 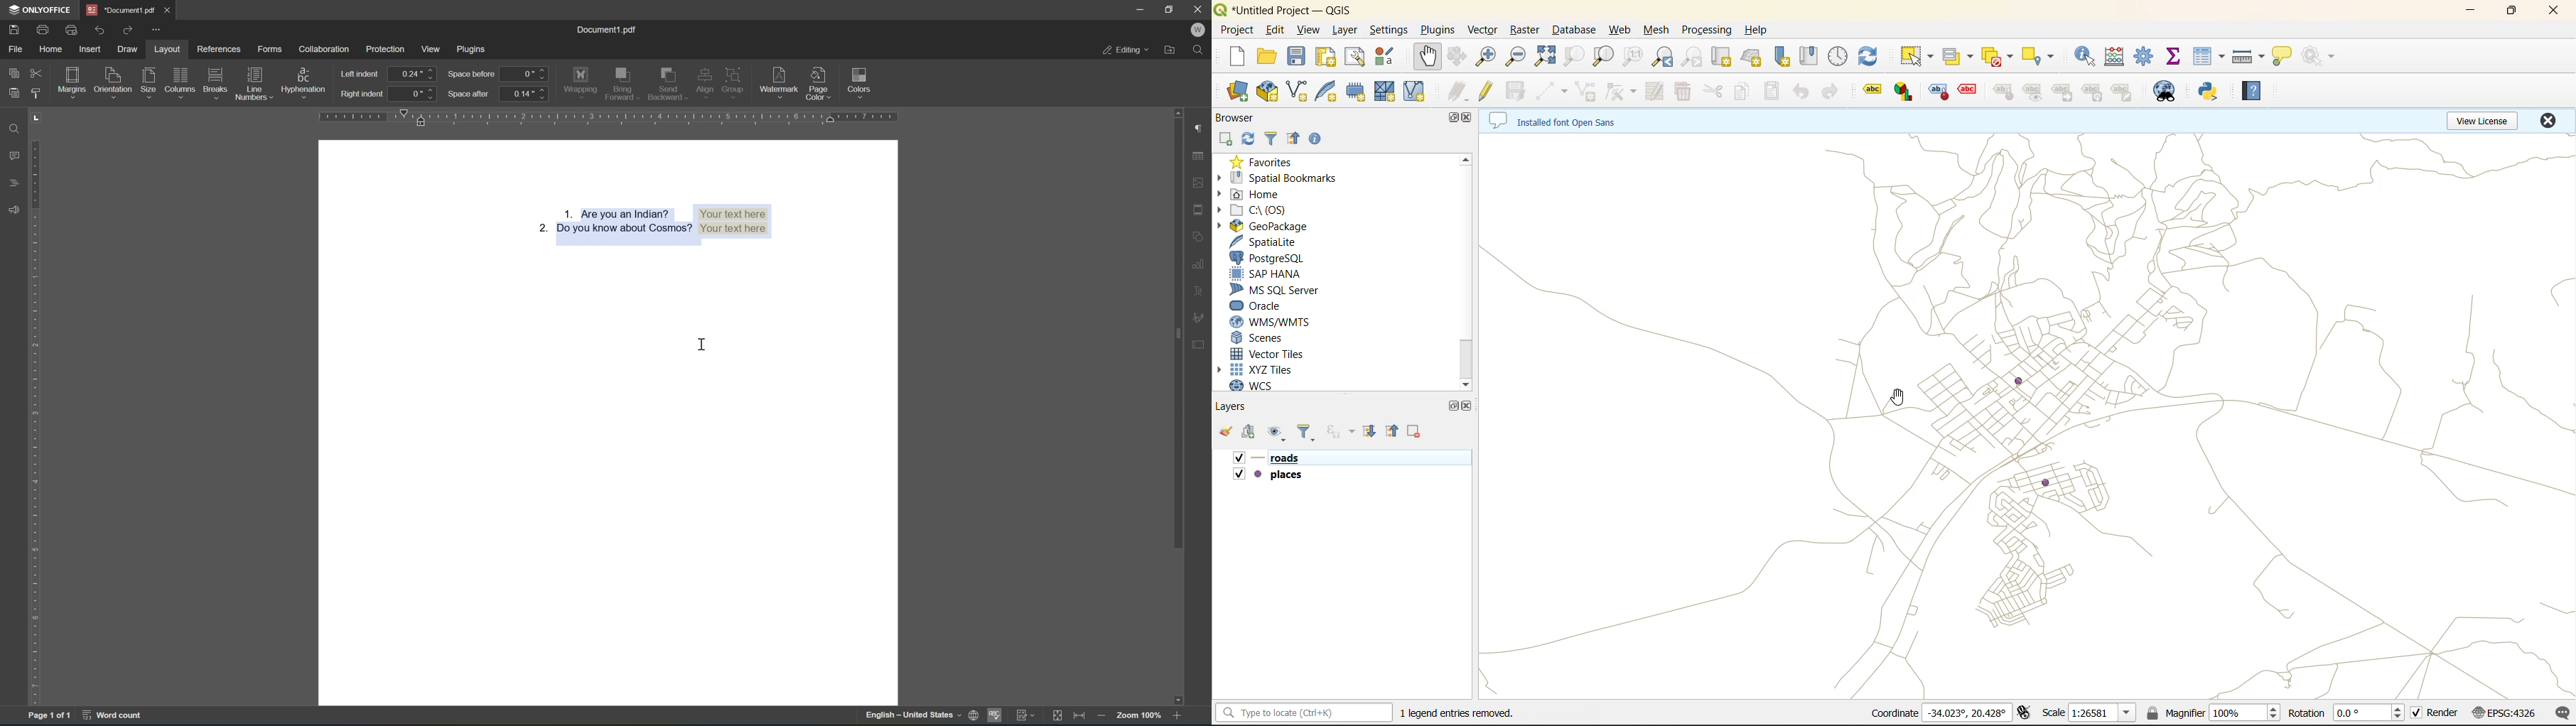 What do you see at coordinates (1099, 717) in the screenshot?
I see `zoom out` at bounding box center [1099, 717].